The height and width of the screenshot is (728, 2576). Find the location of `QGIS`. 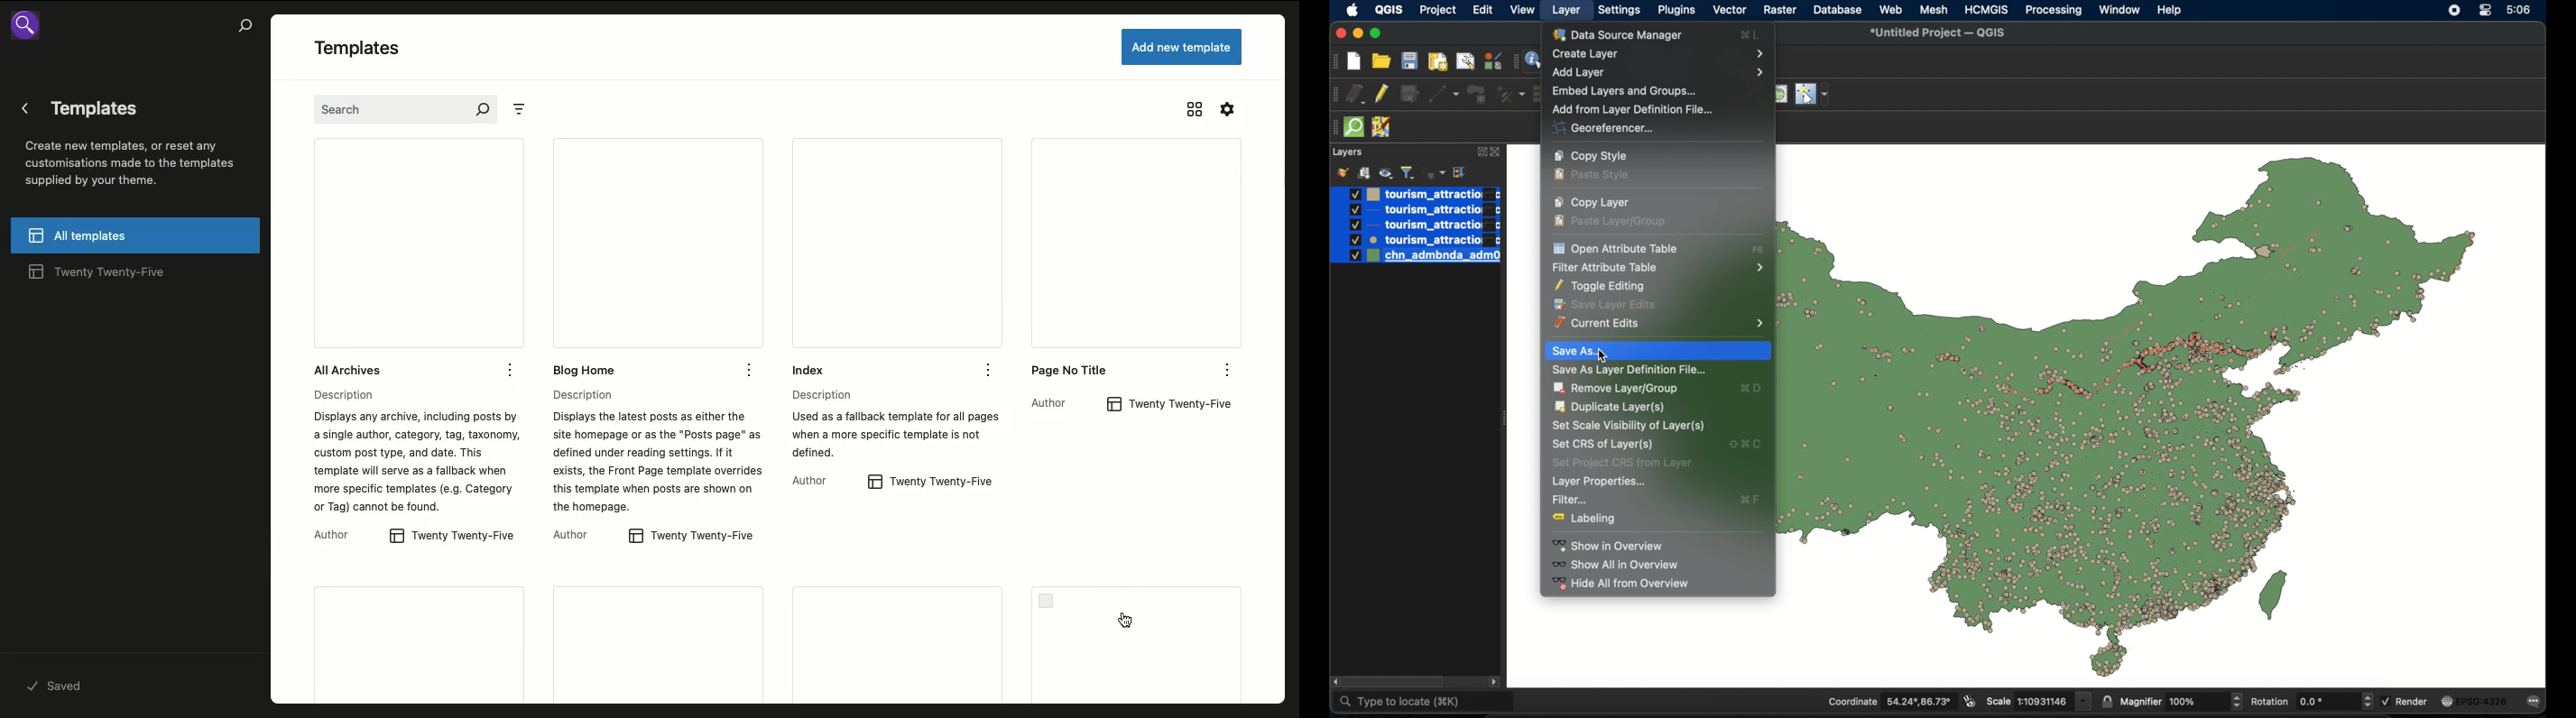

QGIS is located at coordinates (1388, 9).